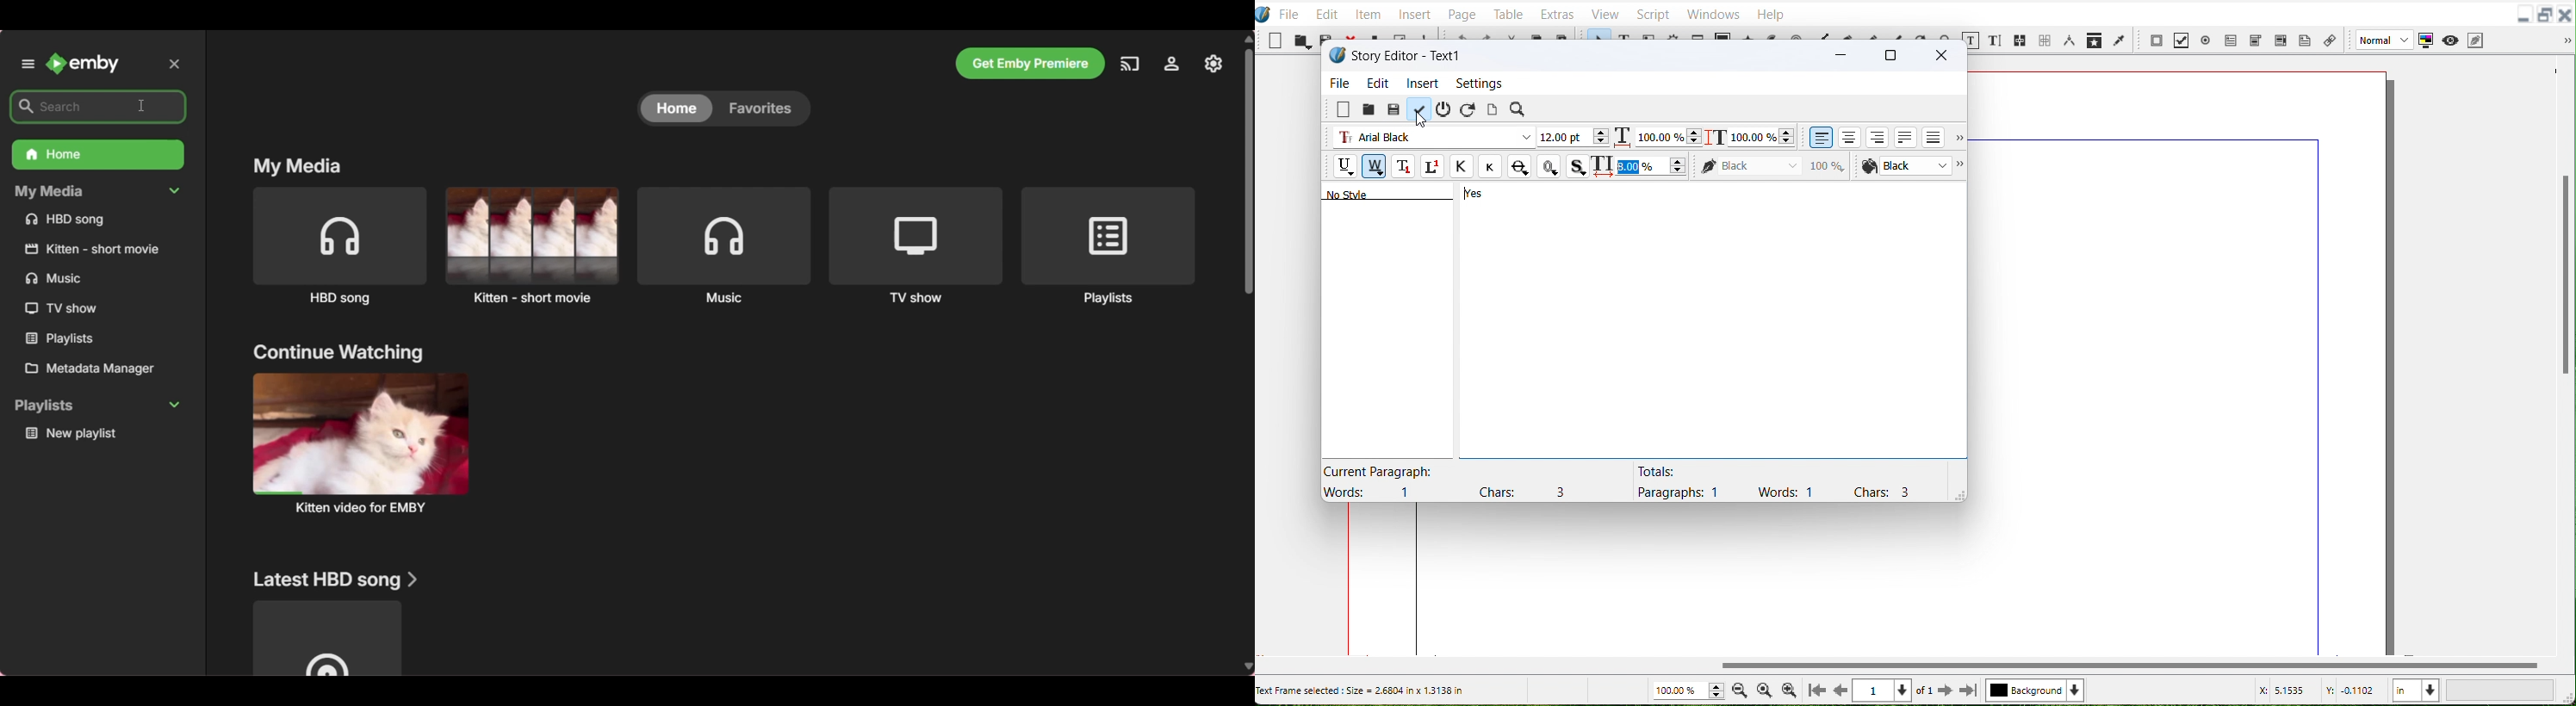 Image resolution: width=2576 pixels, height=728 pixels. Describe the element at coordinates (339, 247) in the screenshot. I see `HBD song` at that location.